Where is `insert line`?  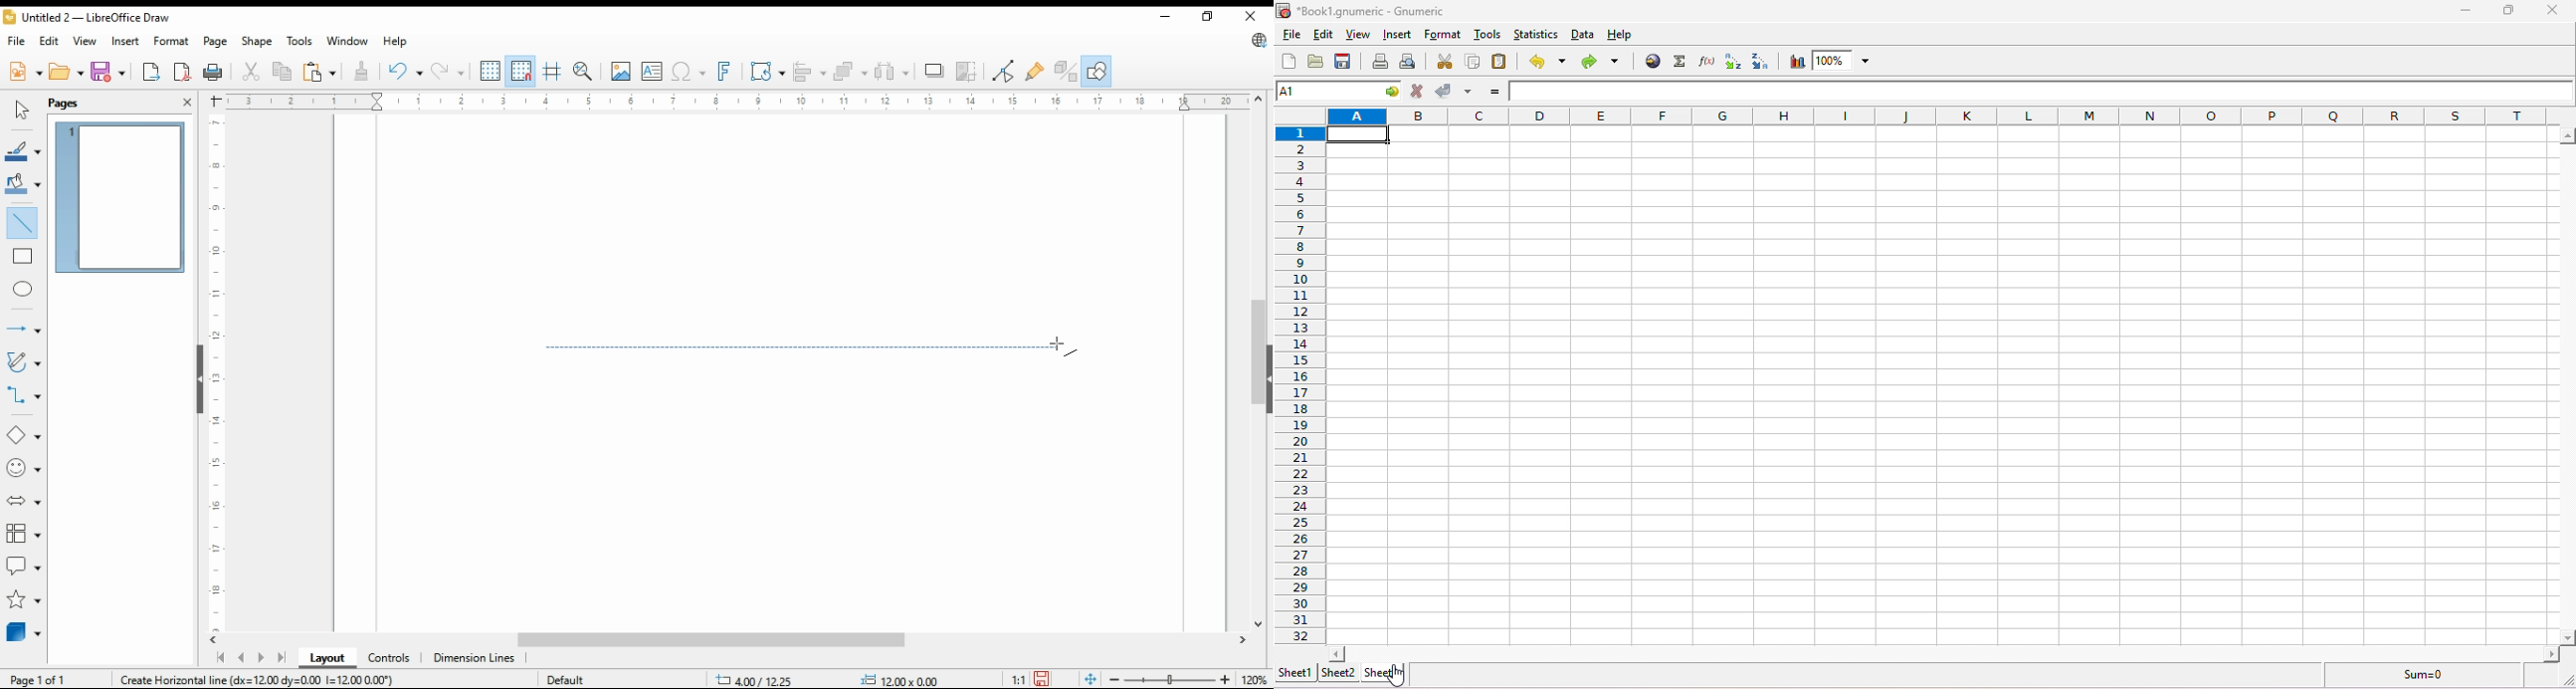
insert line is located at coordinates (24, 223).